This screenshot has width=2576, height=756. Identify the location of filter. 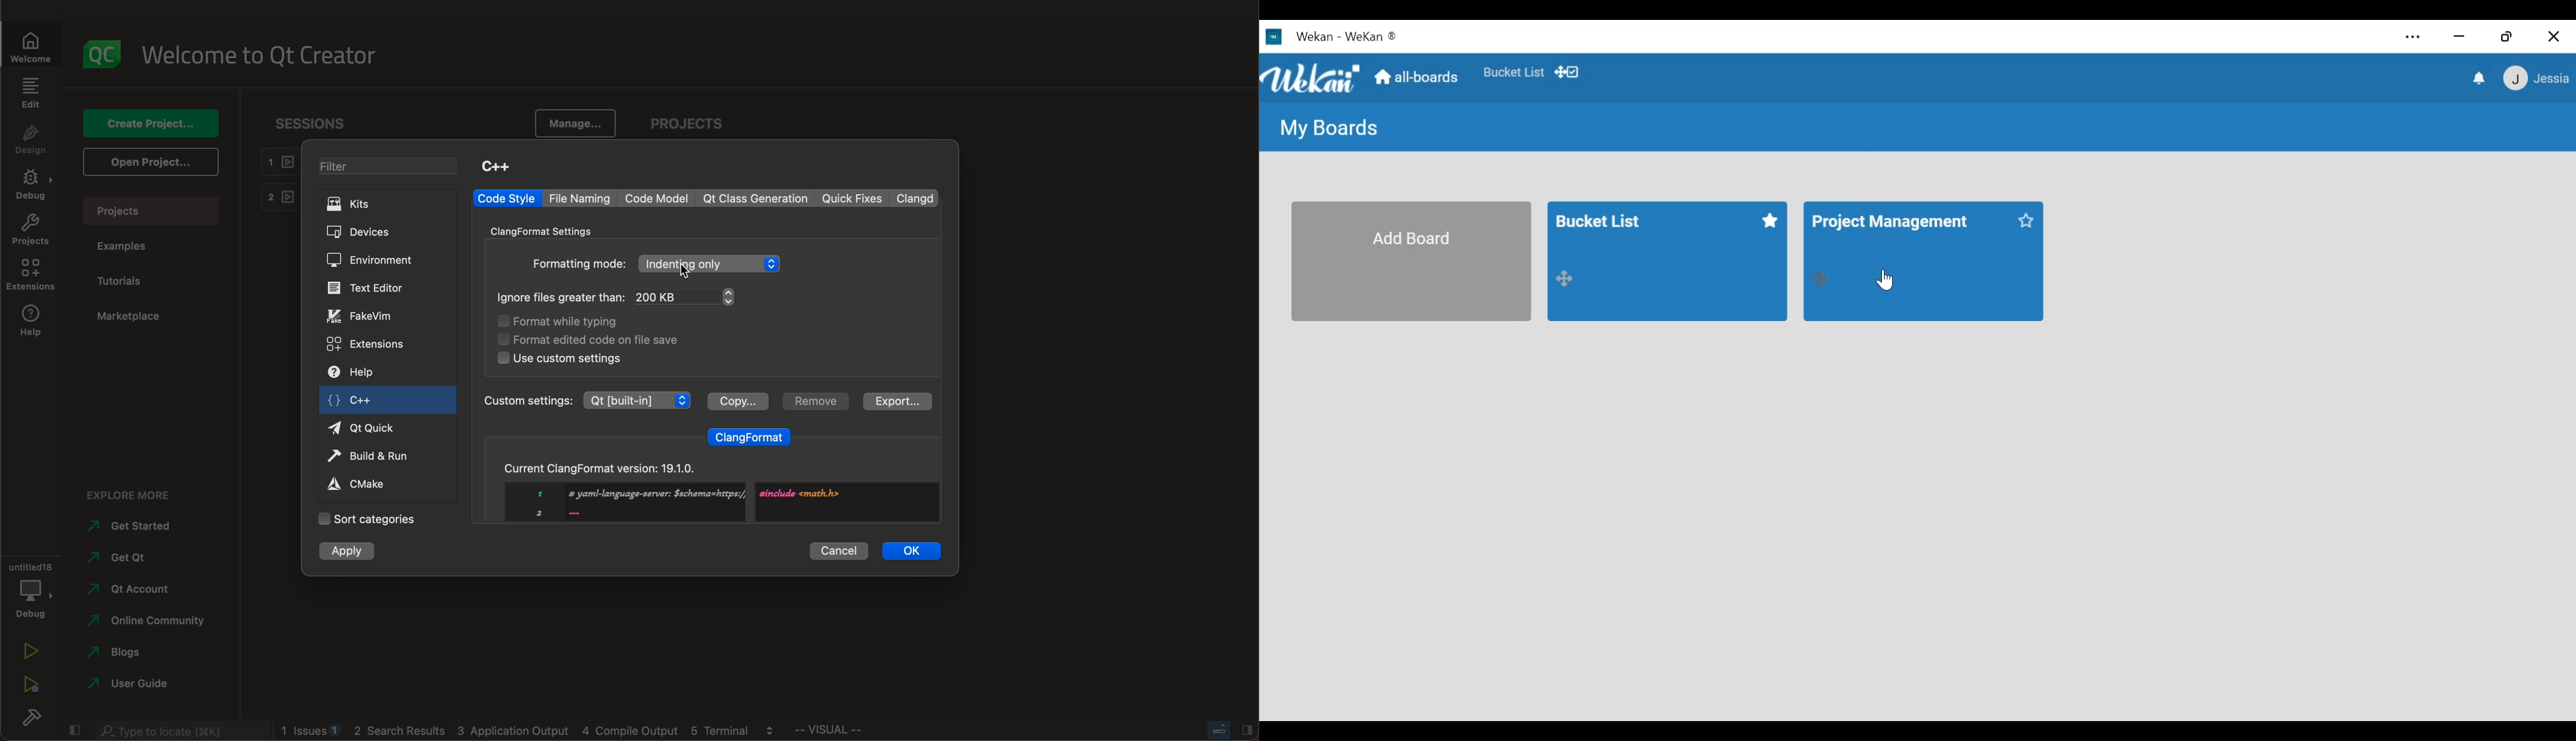
(392, 168).